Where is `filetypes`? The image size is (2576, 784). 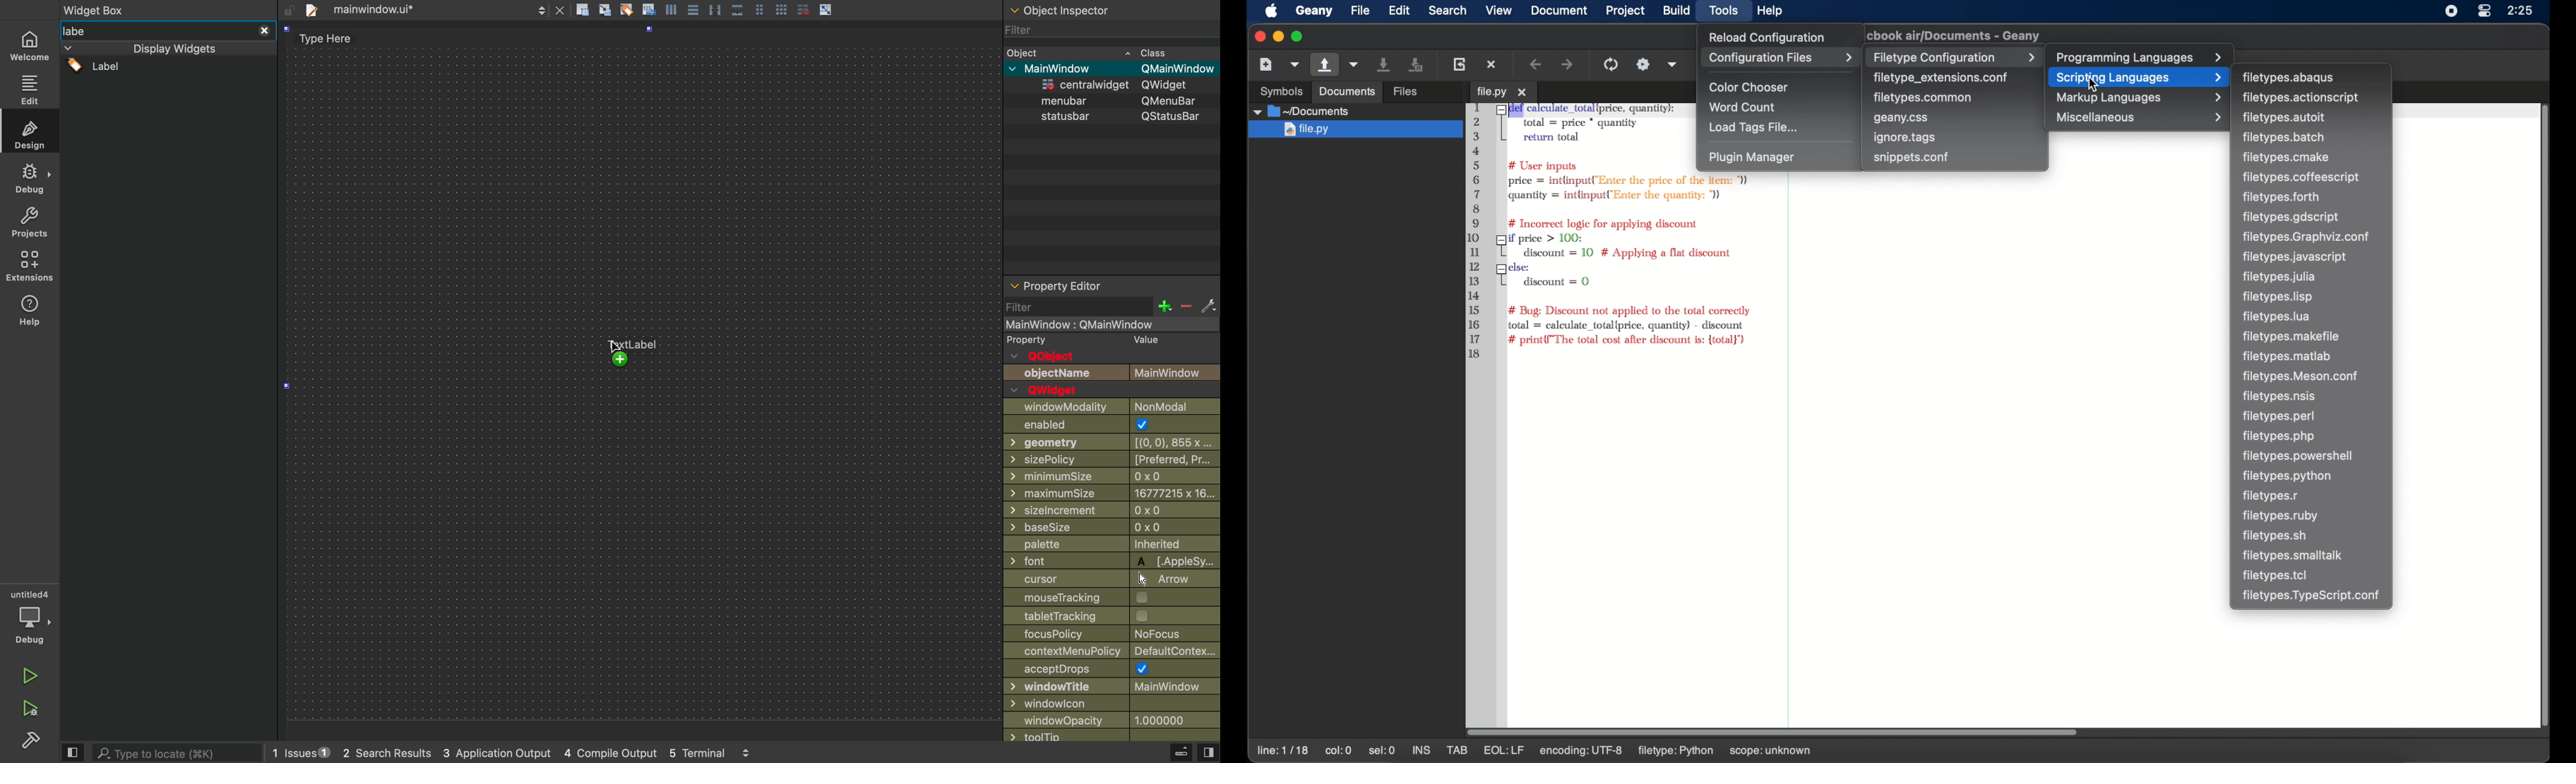 filetypes is located at coordinates (2288, 357).